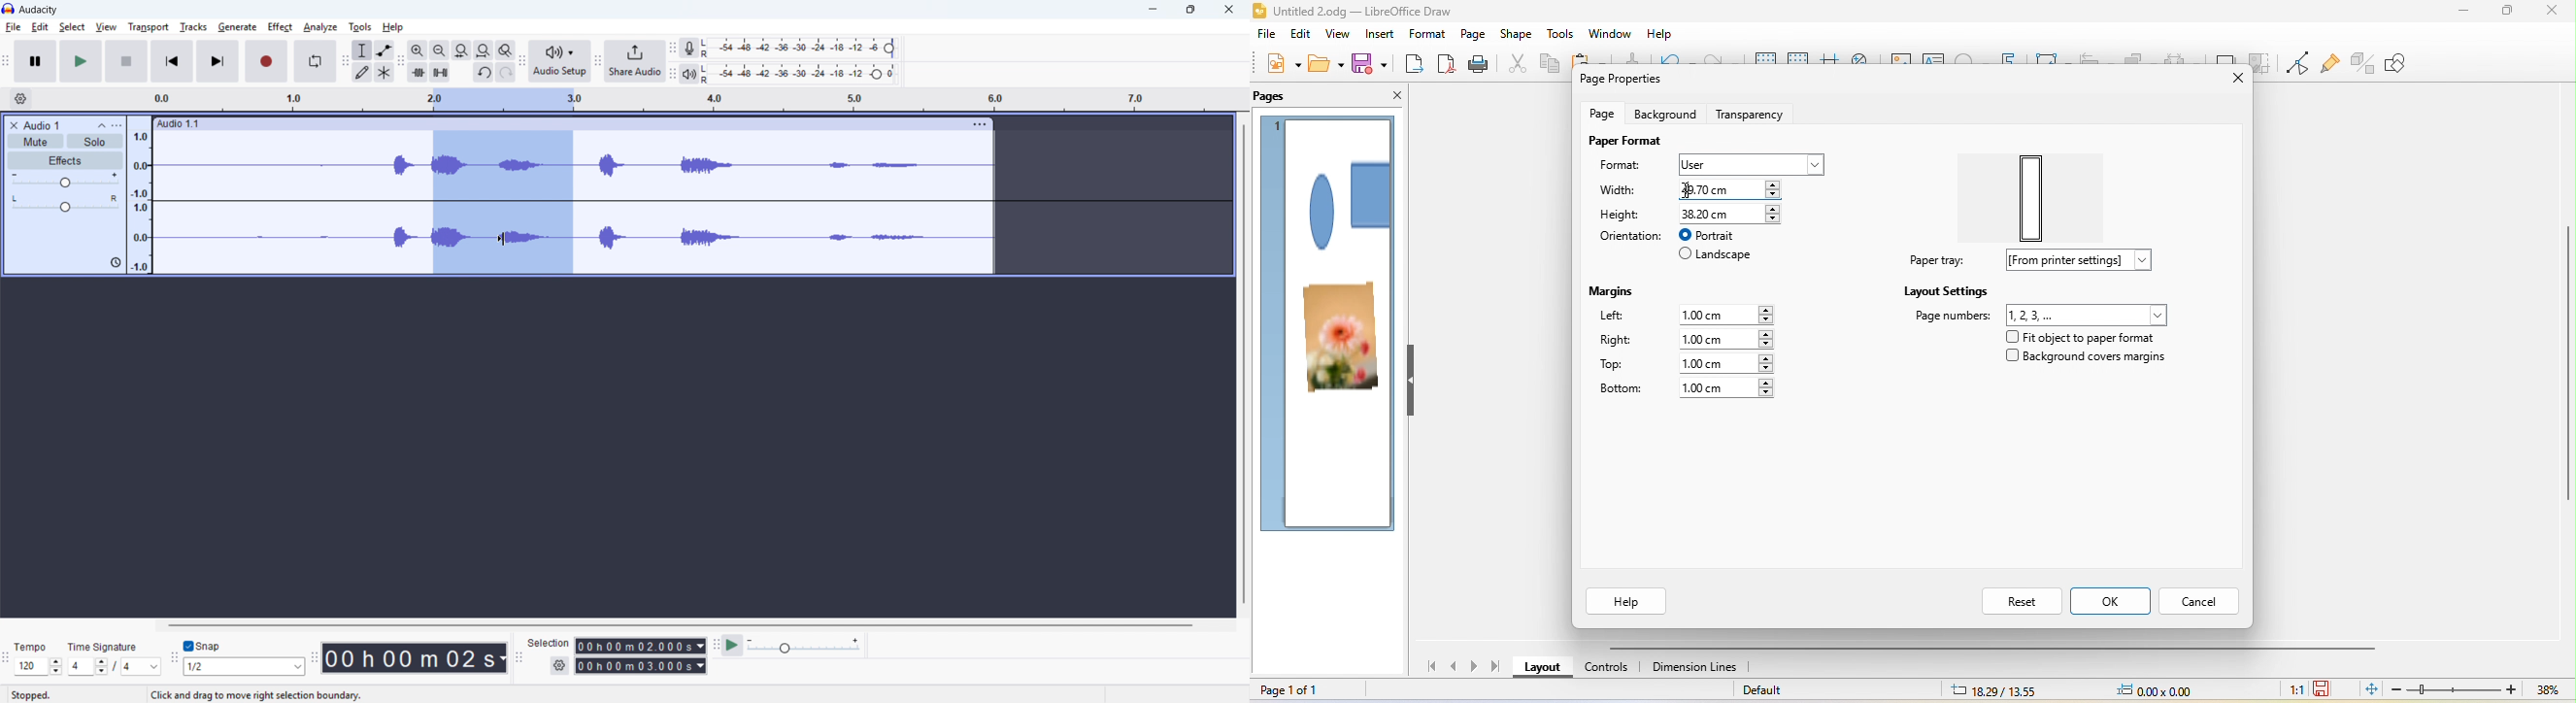 This screenshot has width=2576, height=728. I want to click on Solo, so click(96, 141).